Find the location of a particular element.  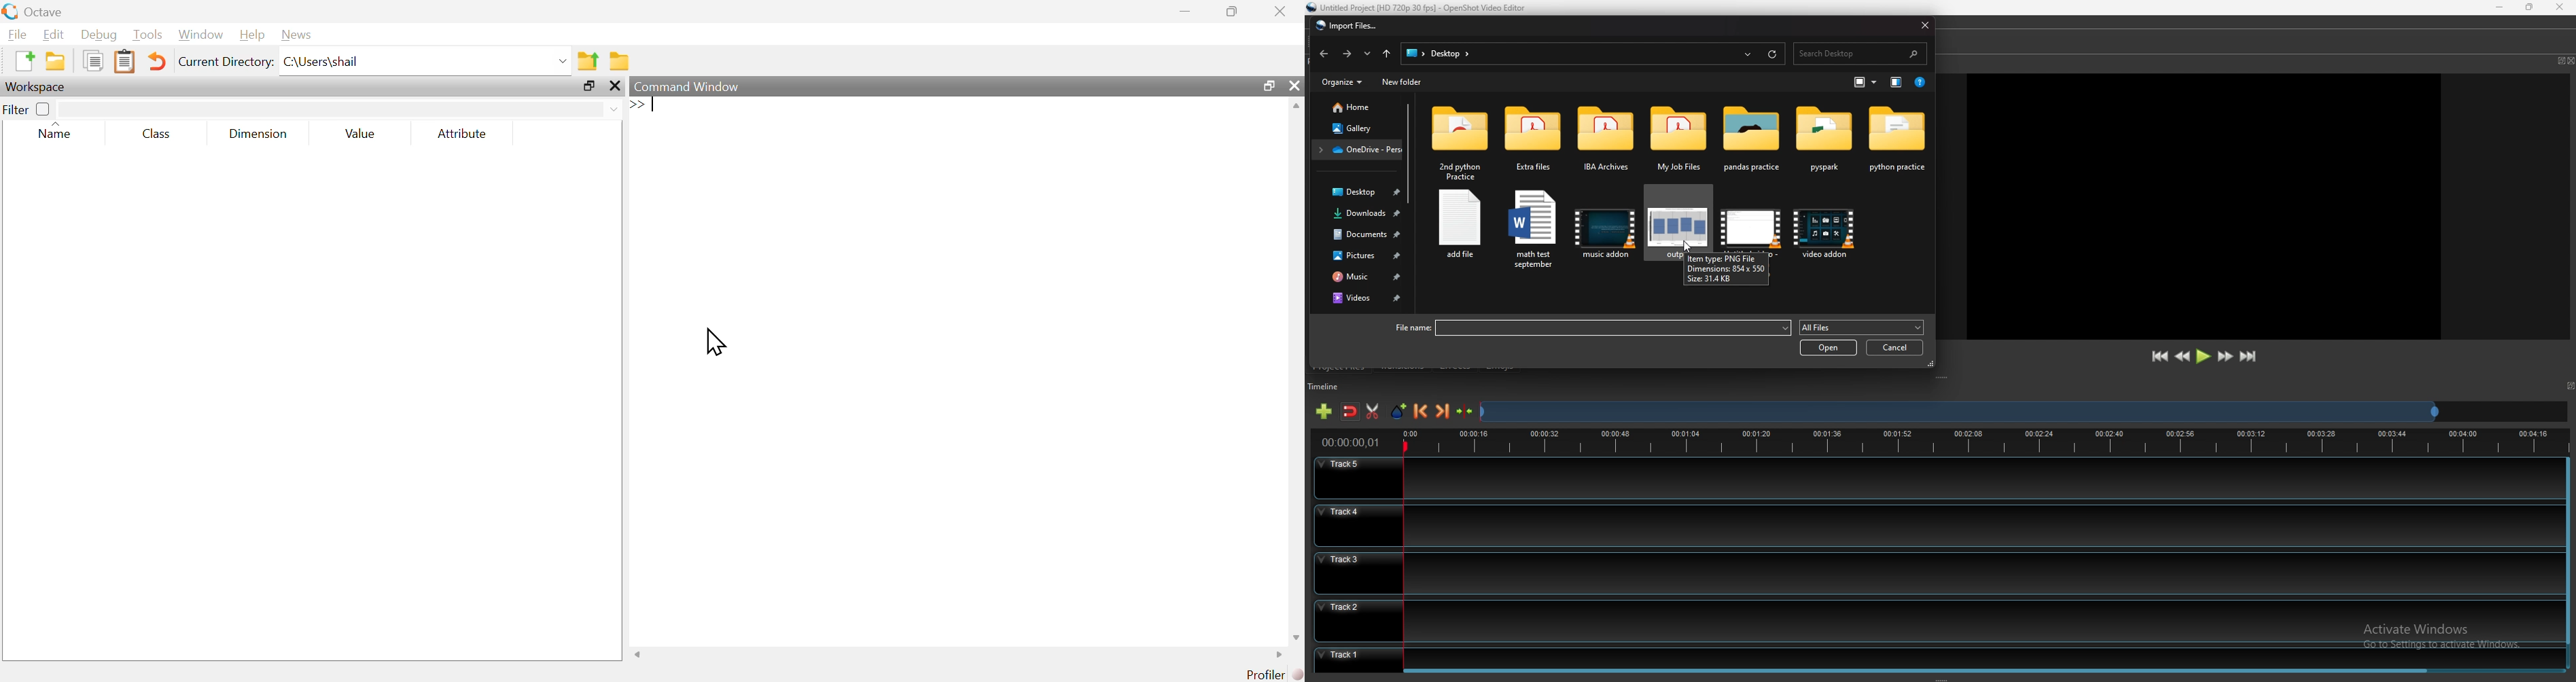

cursor description is located at coordinates (1726, 269).